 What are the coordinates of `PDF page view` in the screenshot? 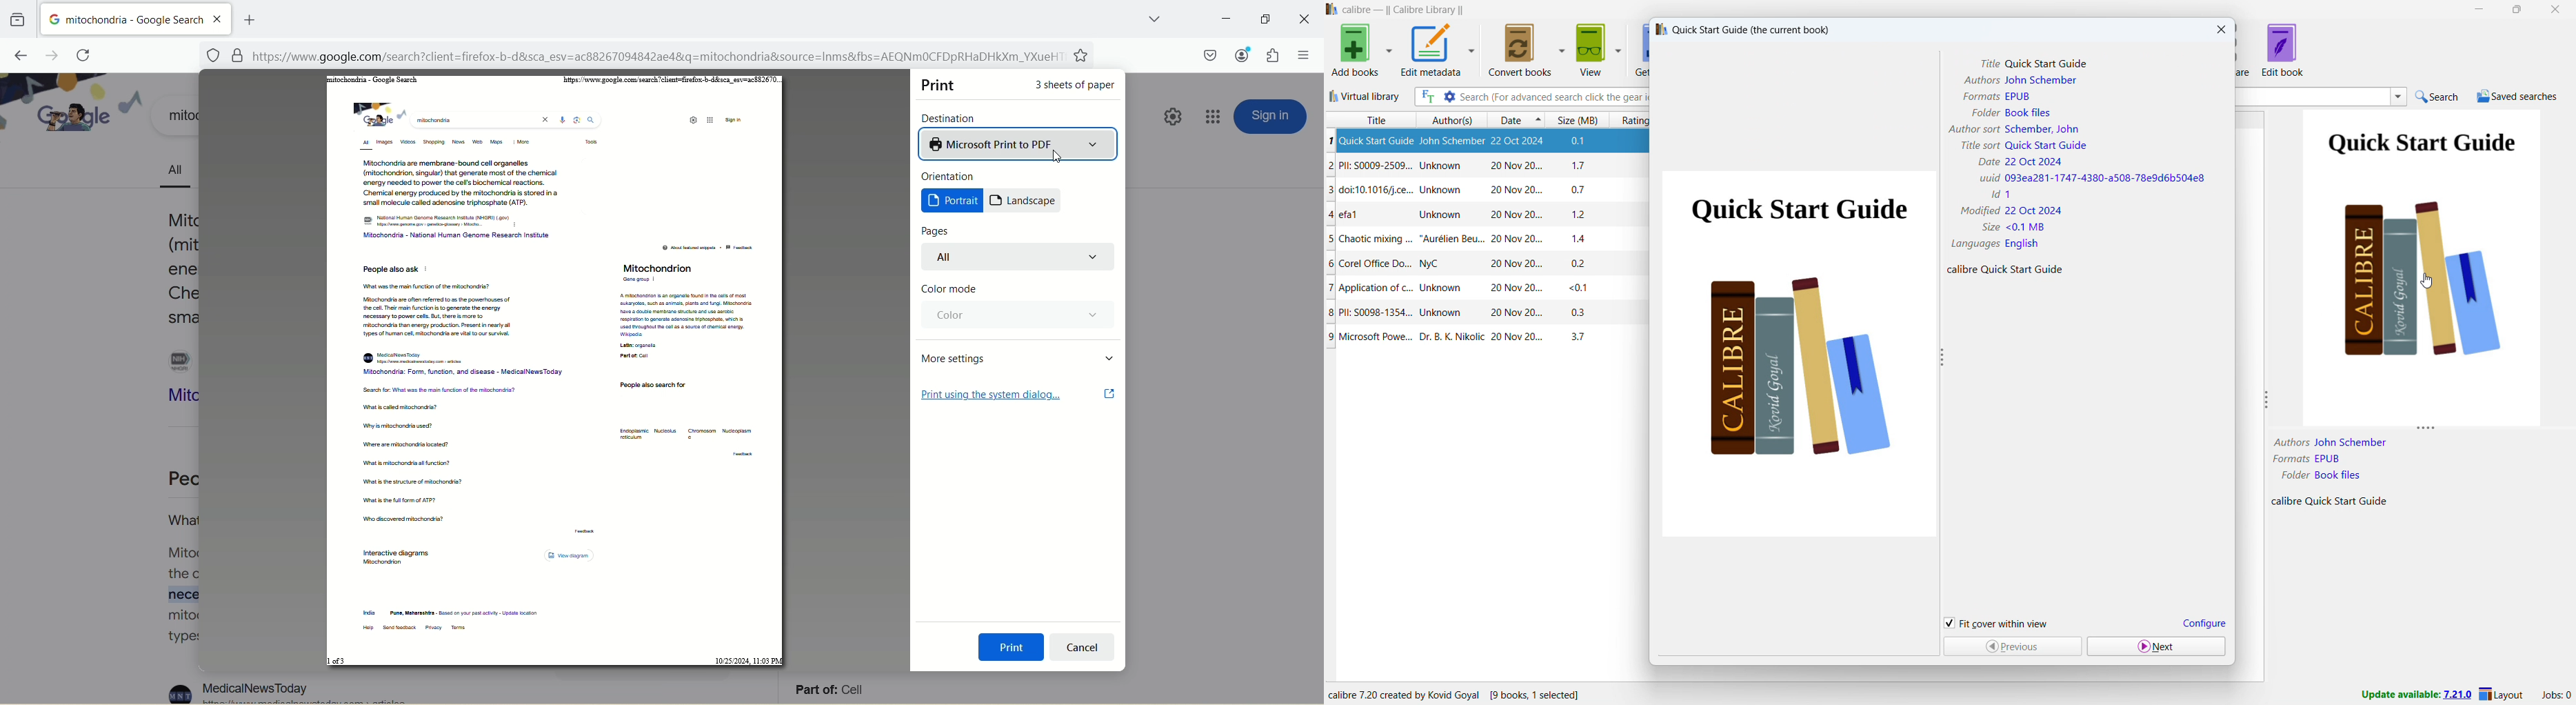 It's located at (555, 372).